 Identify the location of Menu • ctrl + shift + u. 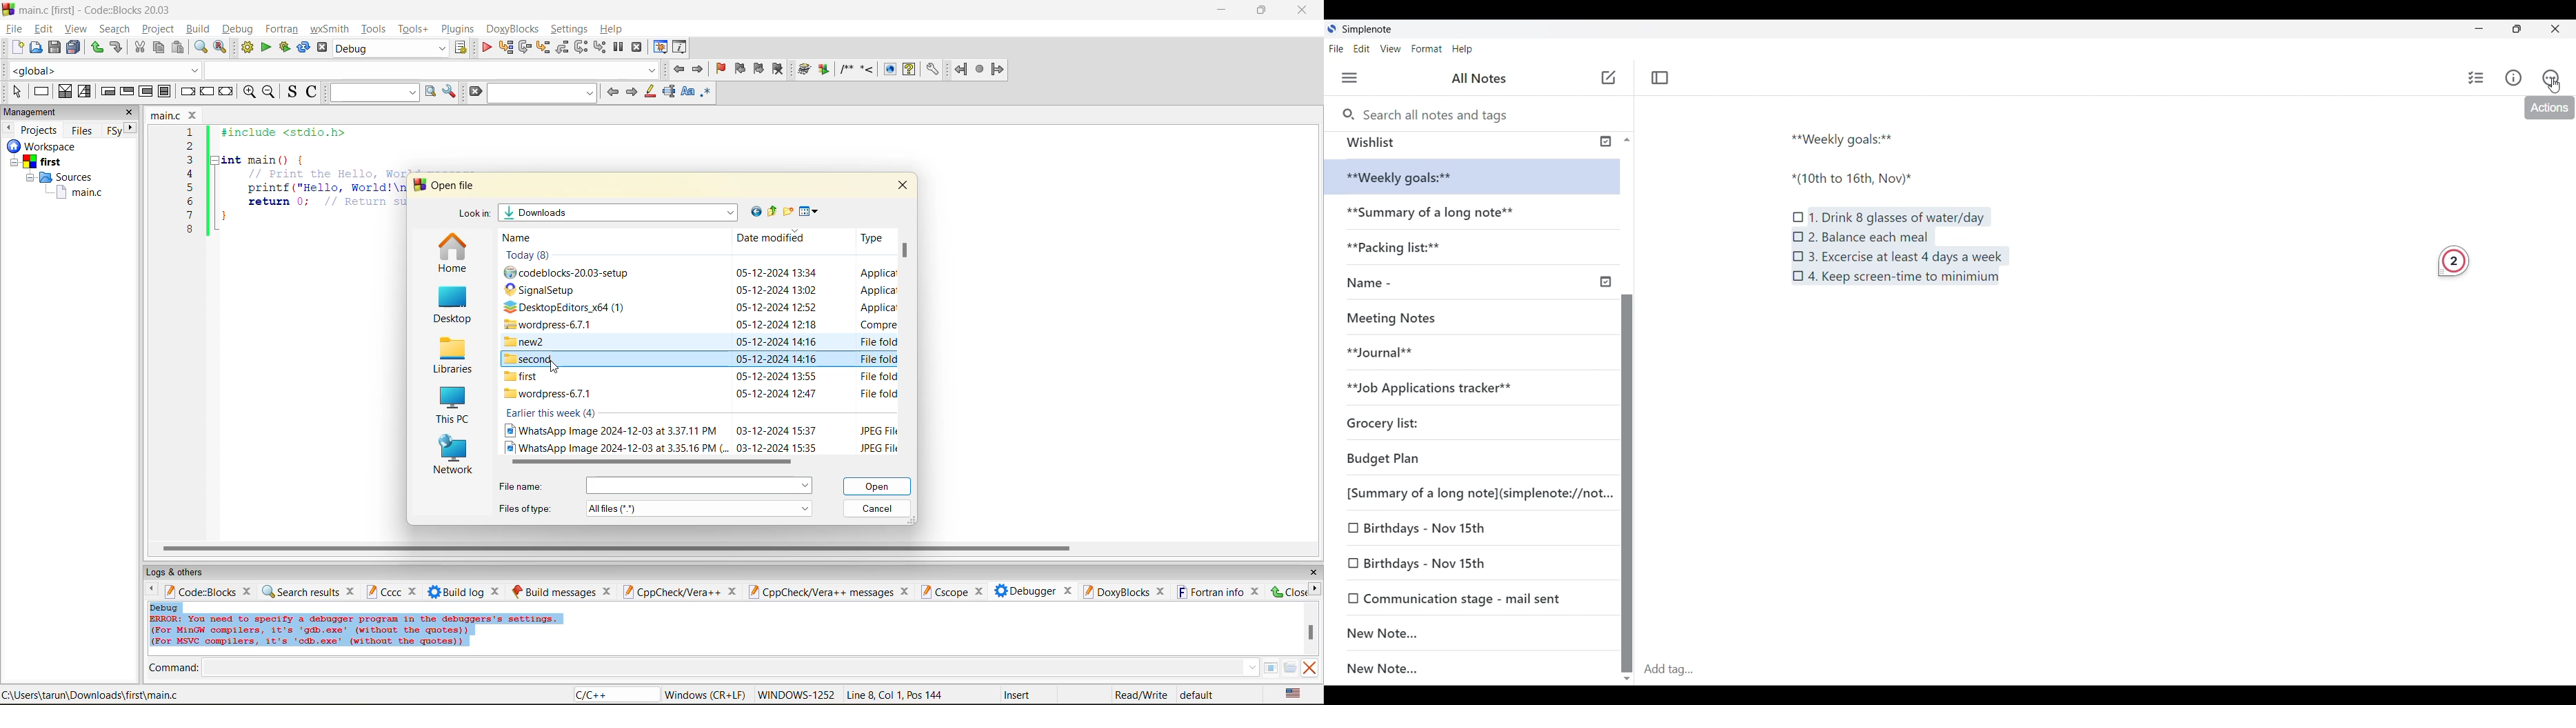
(1355, 78).